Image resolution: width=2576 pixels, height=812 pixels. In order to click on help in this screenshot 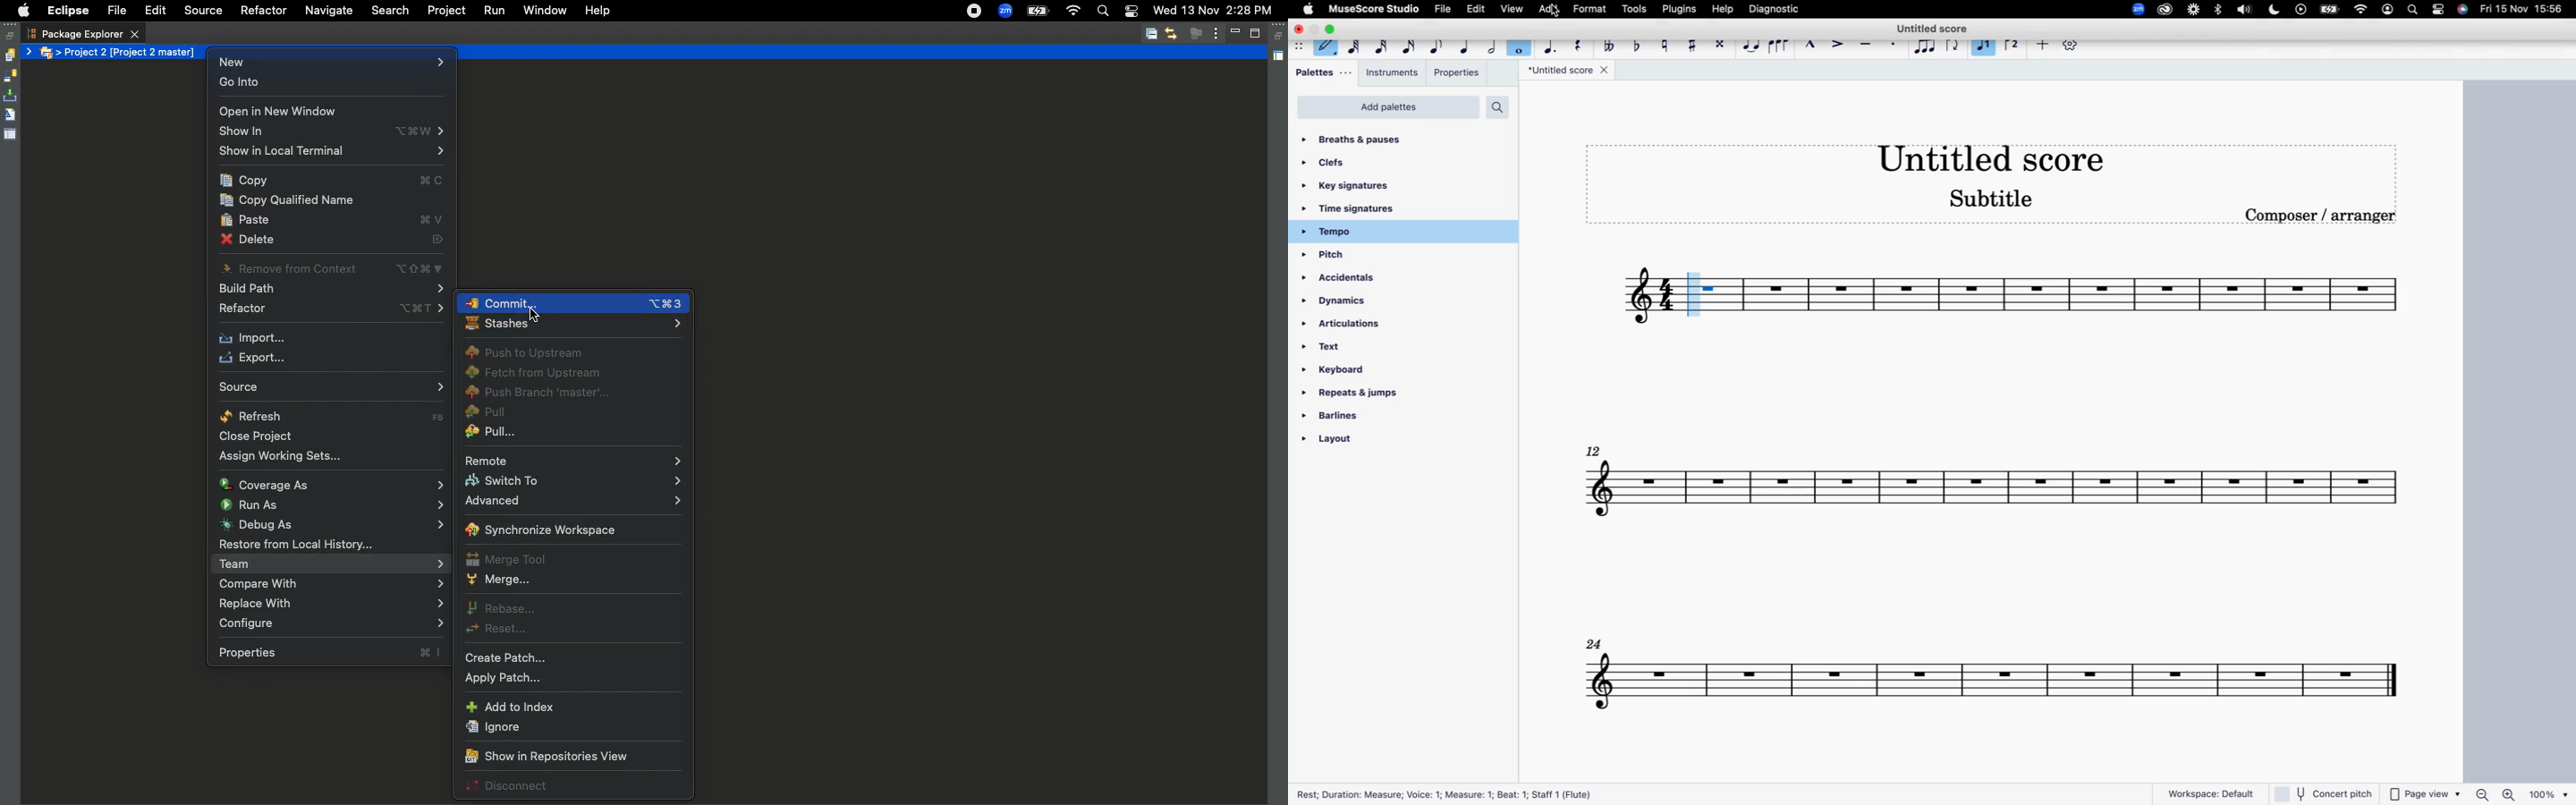, I will do `click(1720, 8)`.